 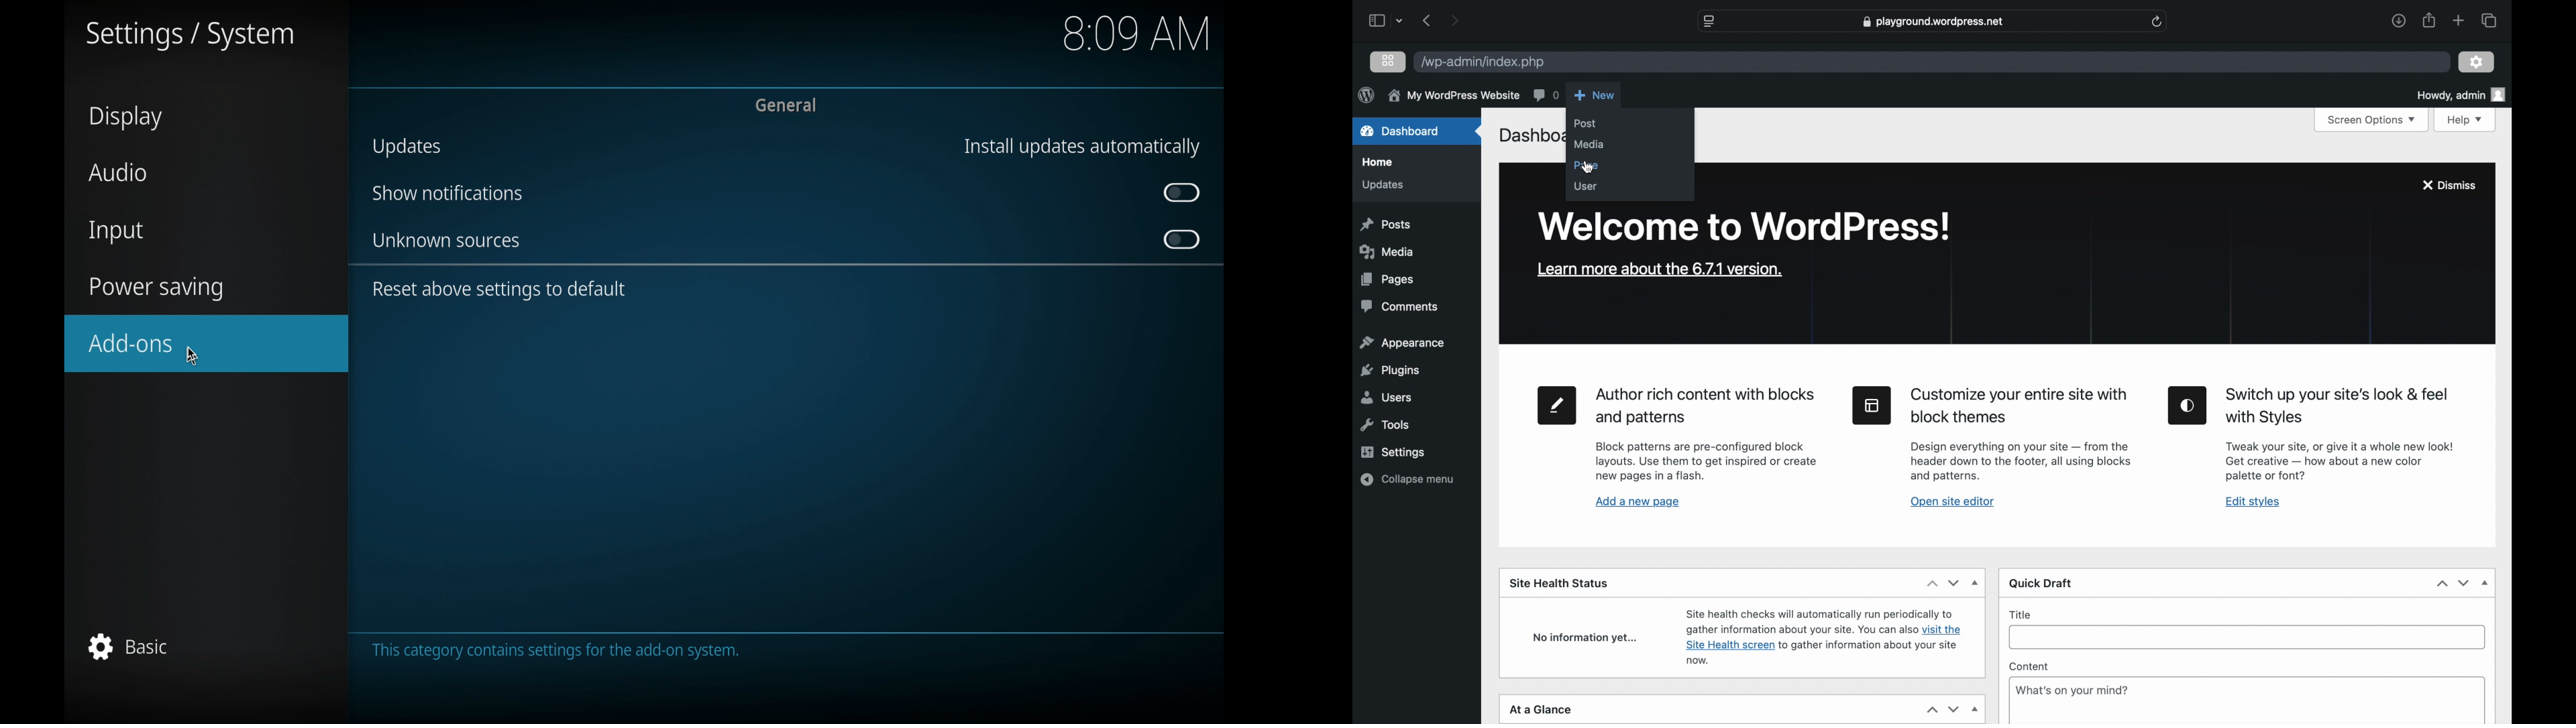 What do you see at coordinates (2459, 21) in the screenshot?
I see `new tab` at bounding box center [2459, 21].